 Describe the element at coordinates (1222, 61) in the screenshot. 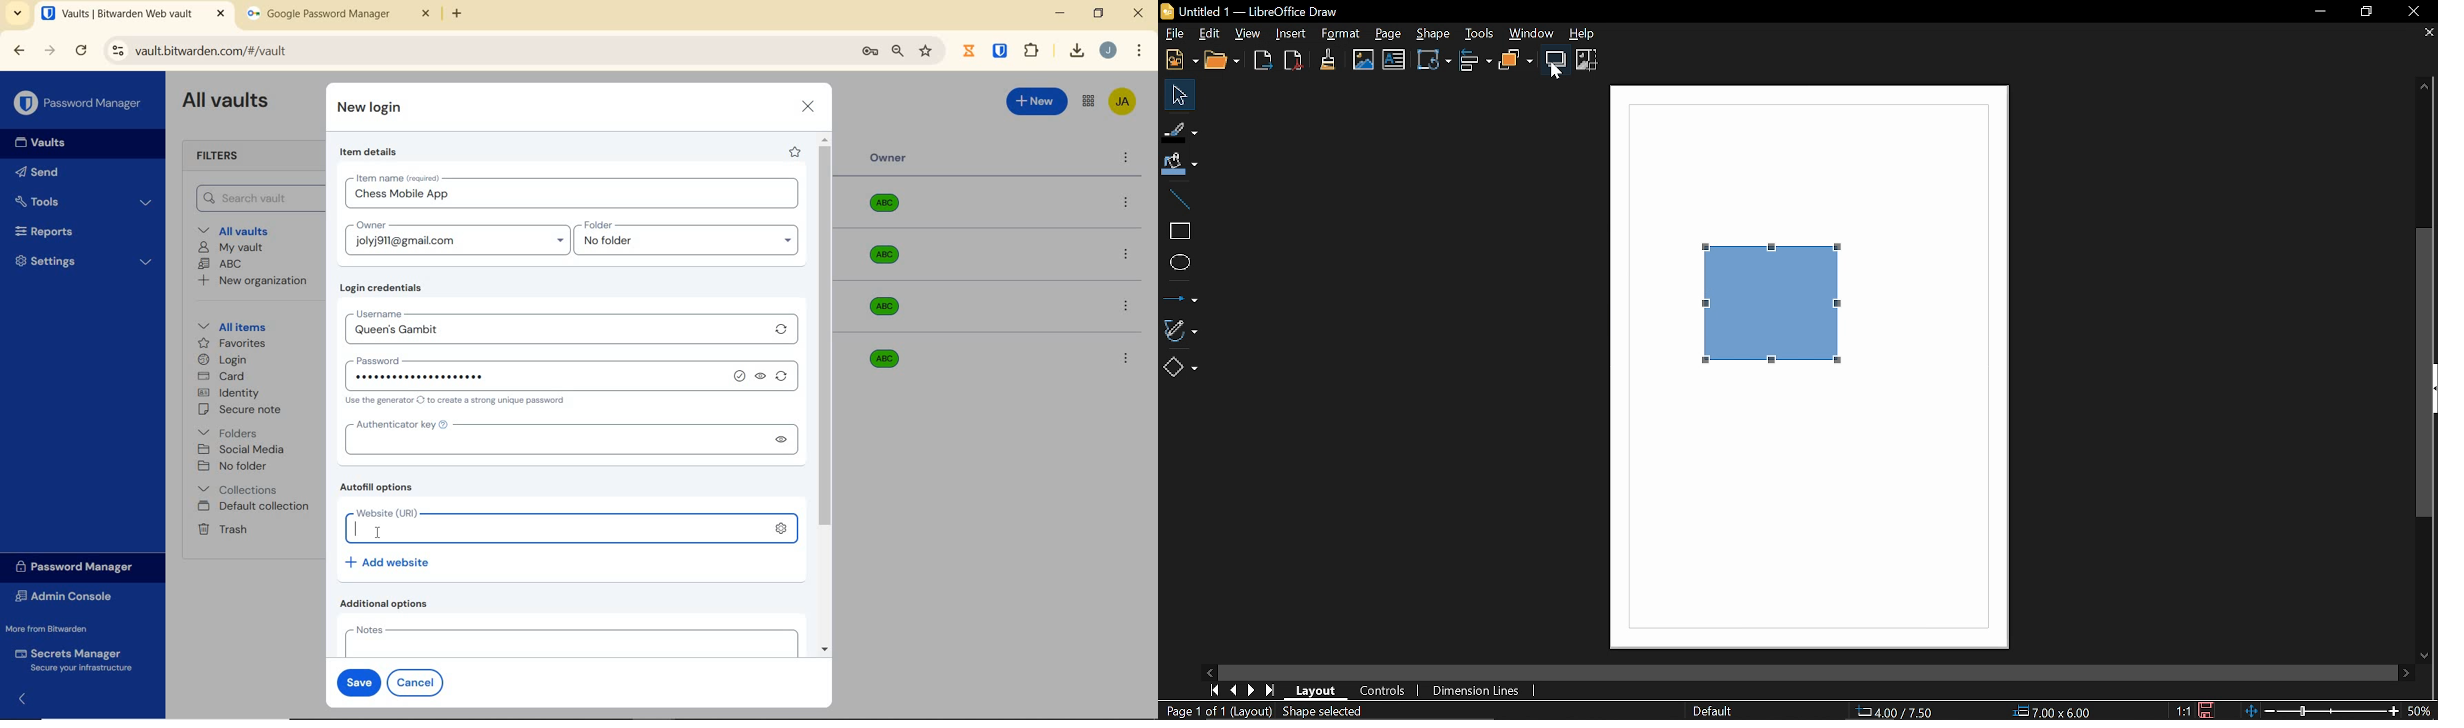

I see `Open` at that location.